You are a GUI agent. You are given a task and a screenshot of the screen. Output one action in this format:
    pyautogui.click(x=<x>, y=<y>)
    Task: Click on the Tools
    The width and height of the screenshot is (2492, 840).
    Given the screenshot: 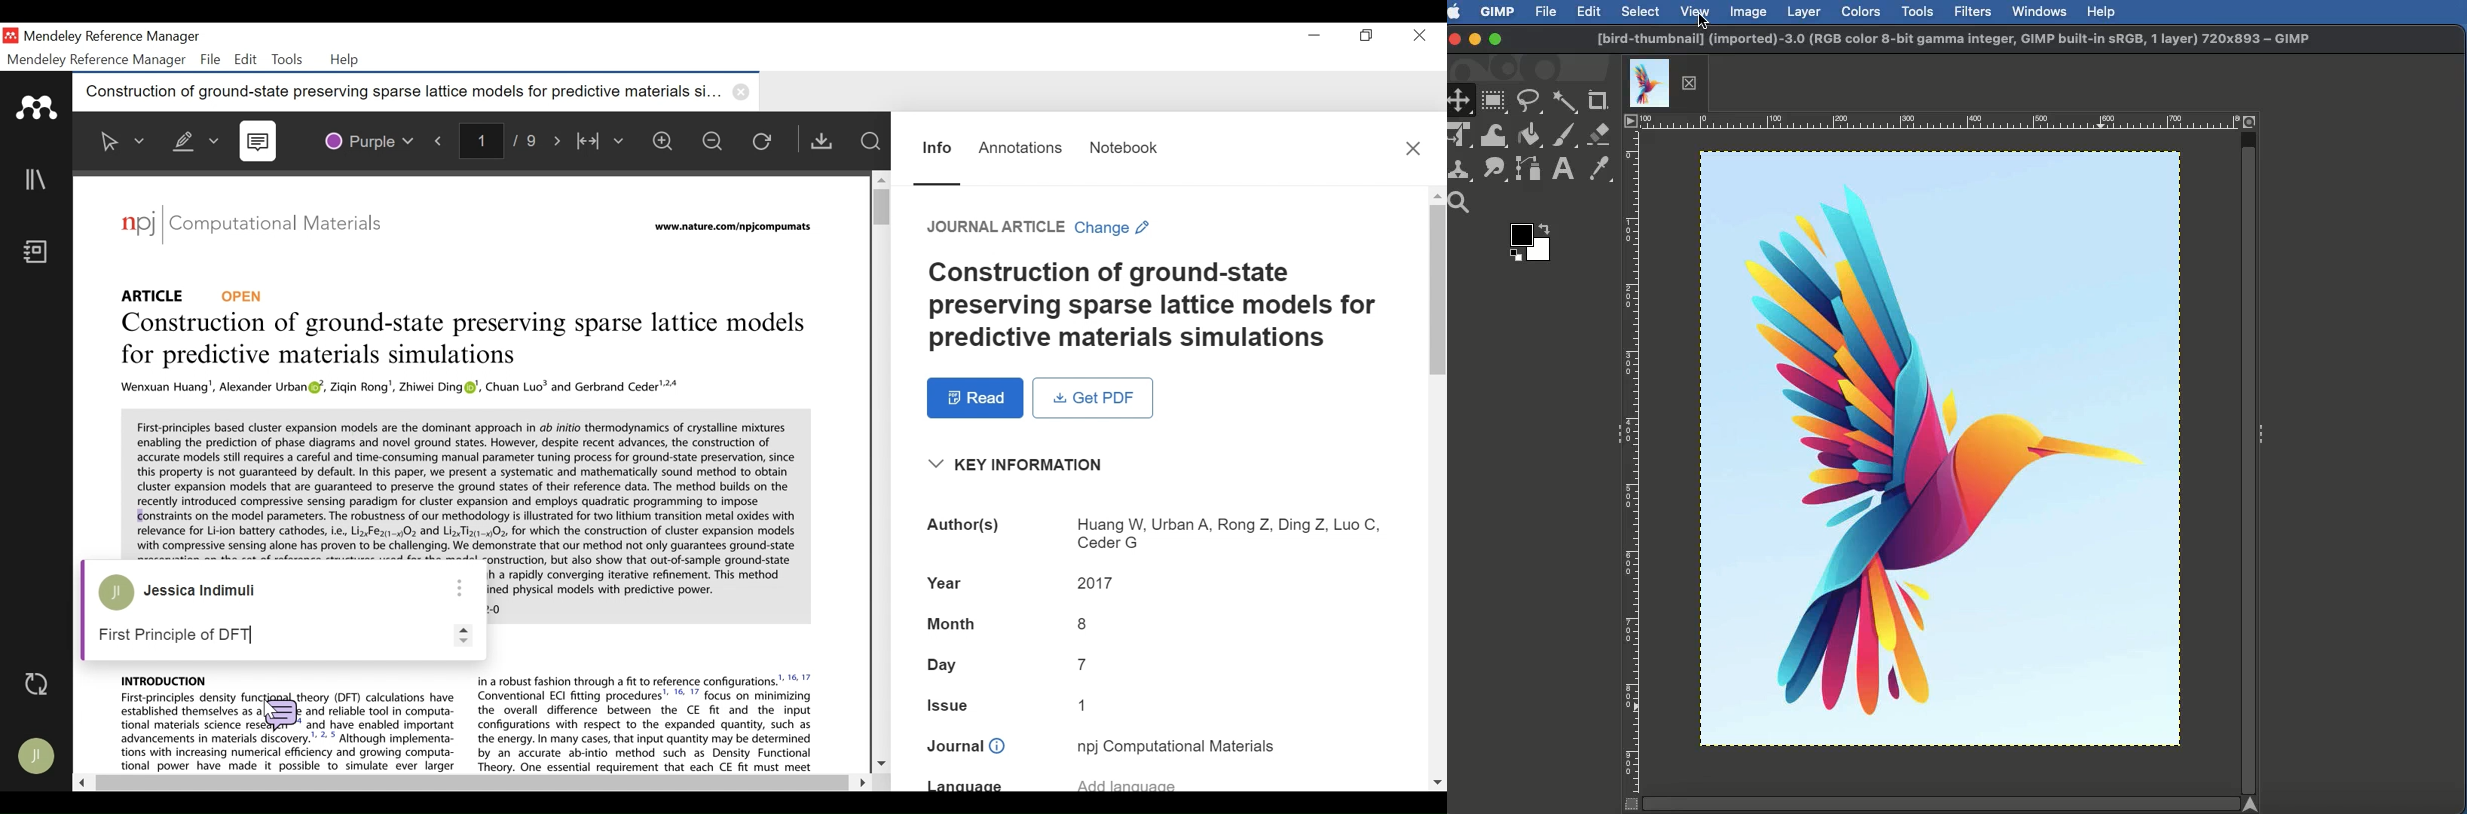 What is the action you would take?
    pyautogui.click(x=1917, y=12)
    